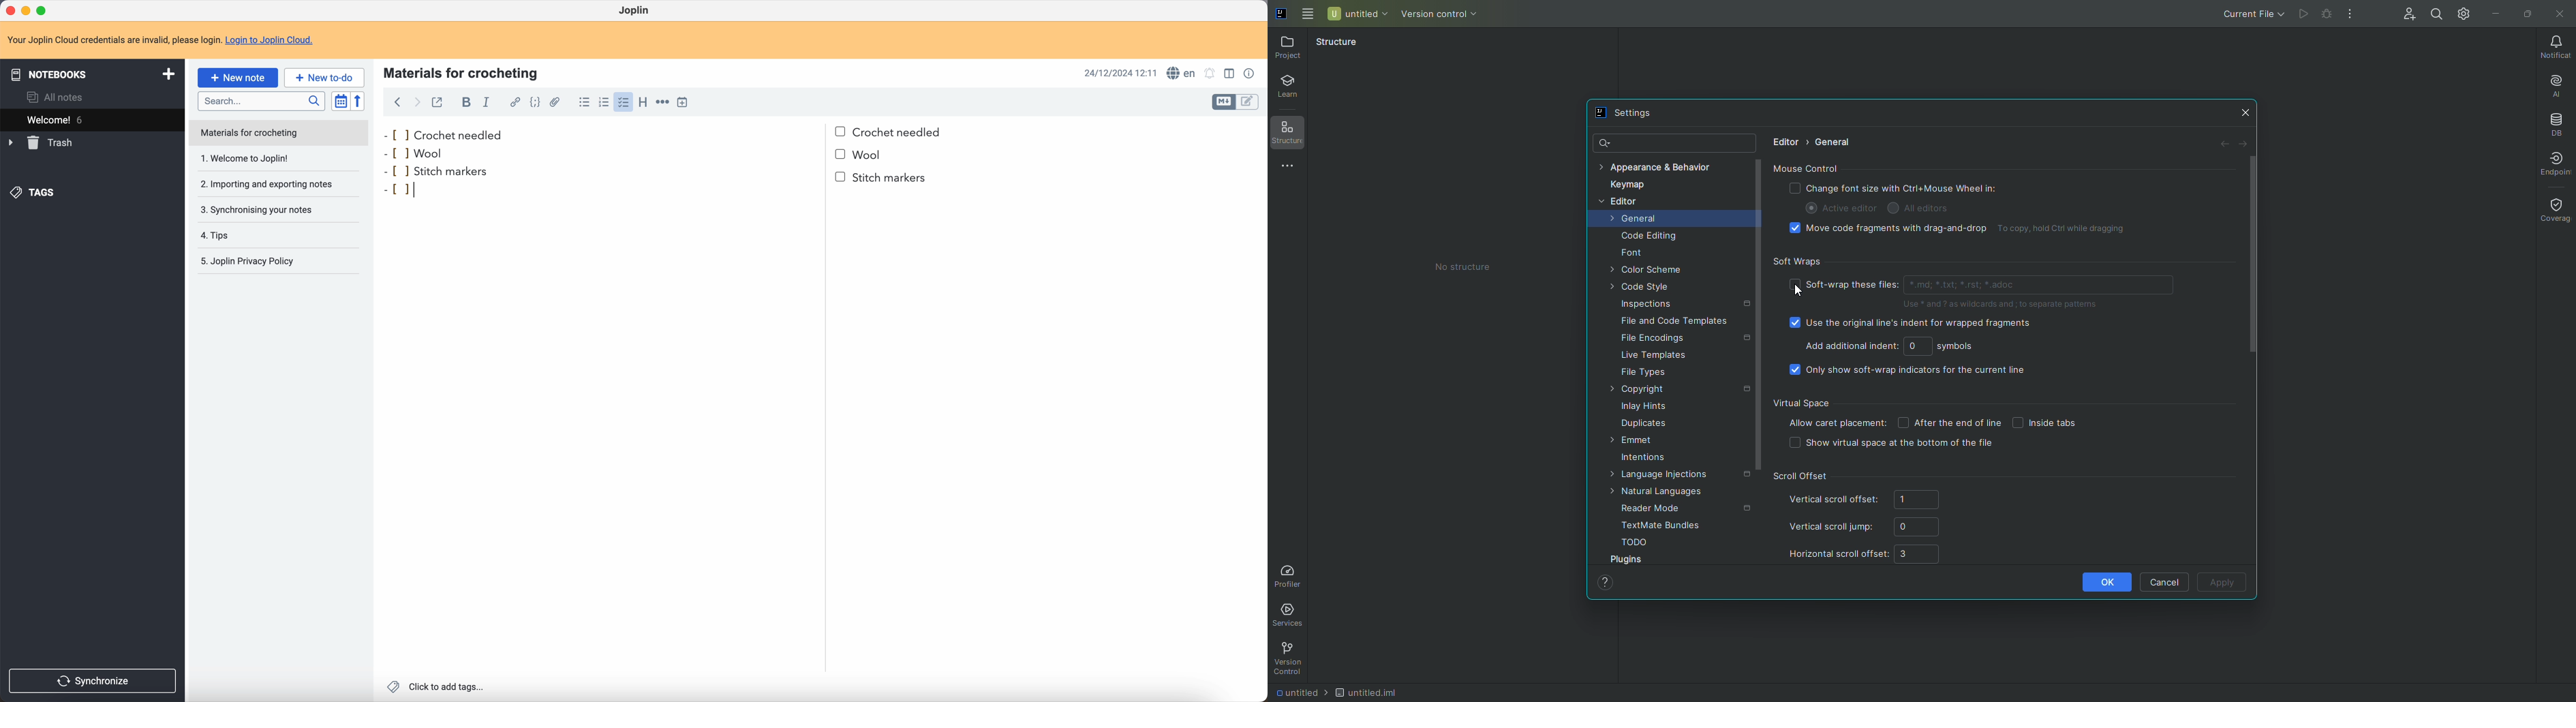 This screenshot has width=2576, height=728. I want to click on reverse sort order, so click(359, 101).